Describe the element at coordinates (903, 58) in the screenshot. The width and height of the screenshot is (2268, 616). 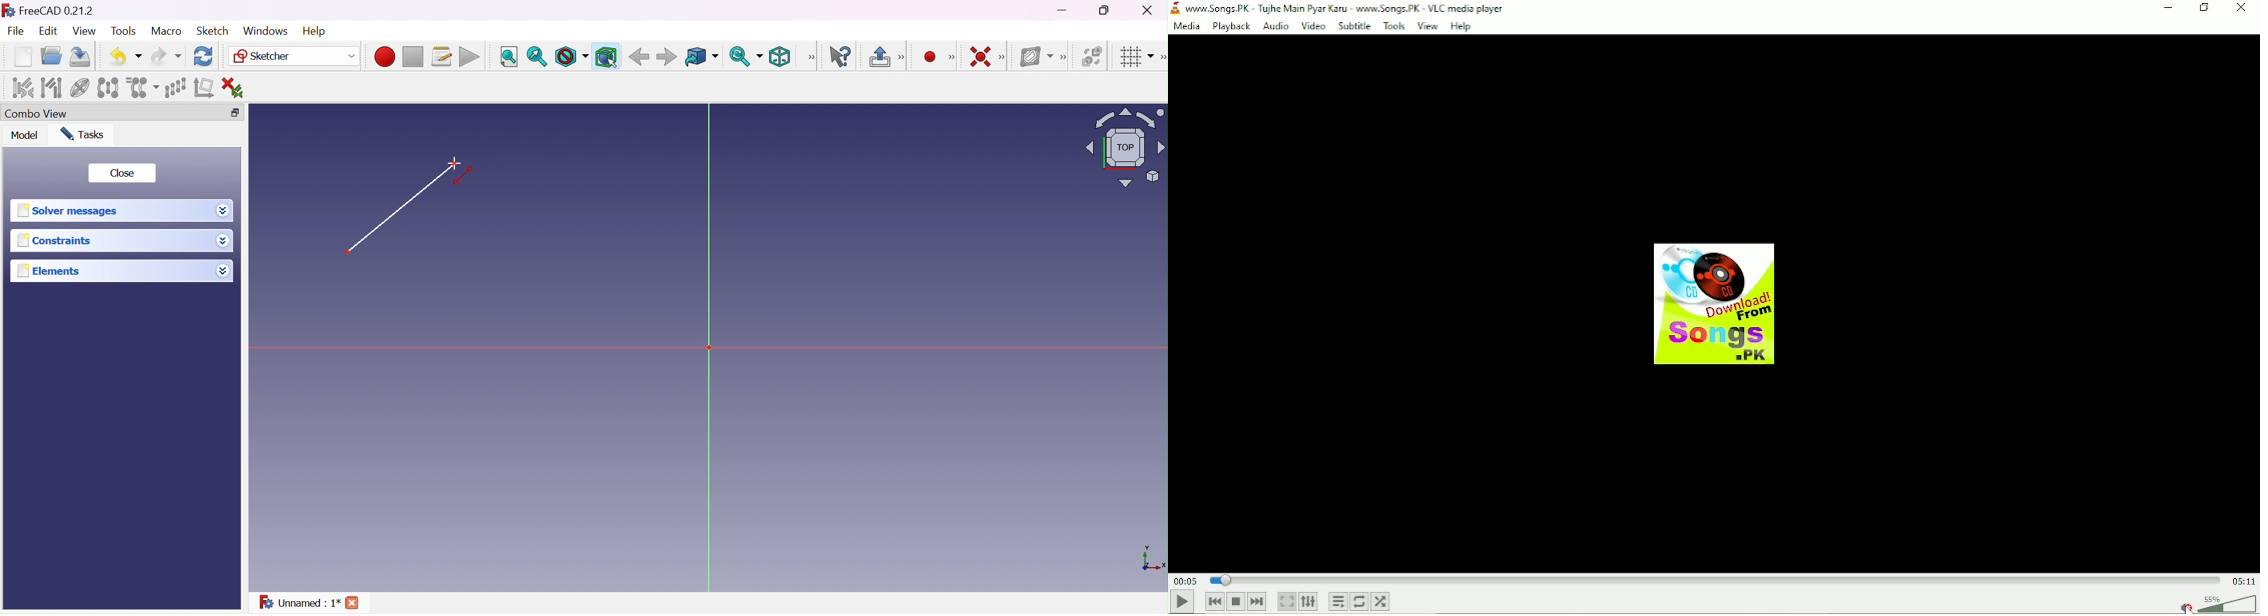
I see `Sketcher edit mode` at that location.